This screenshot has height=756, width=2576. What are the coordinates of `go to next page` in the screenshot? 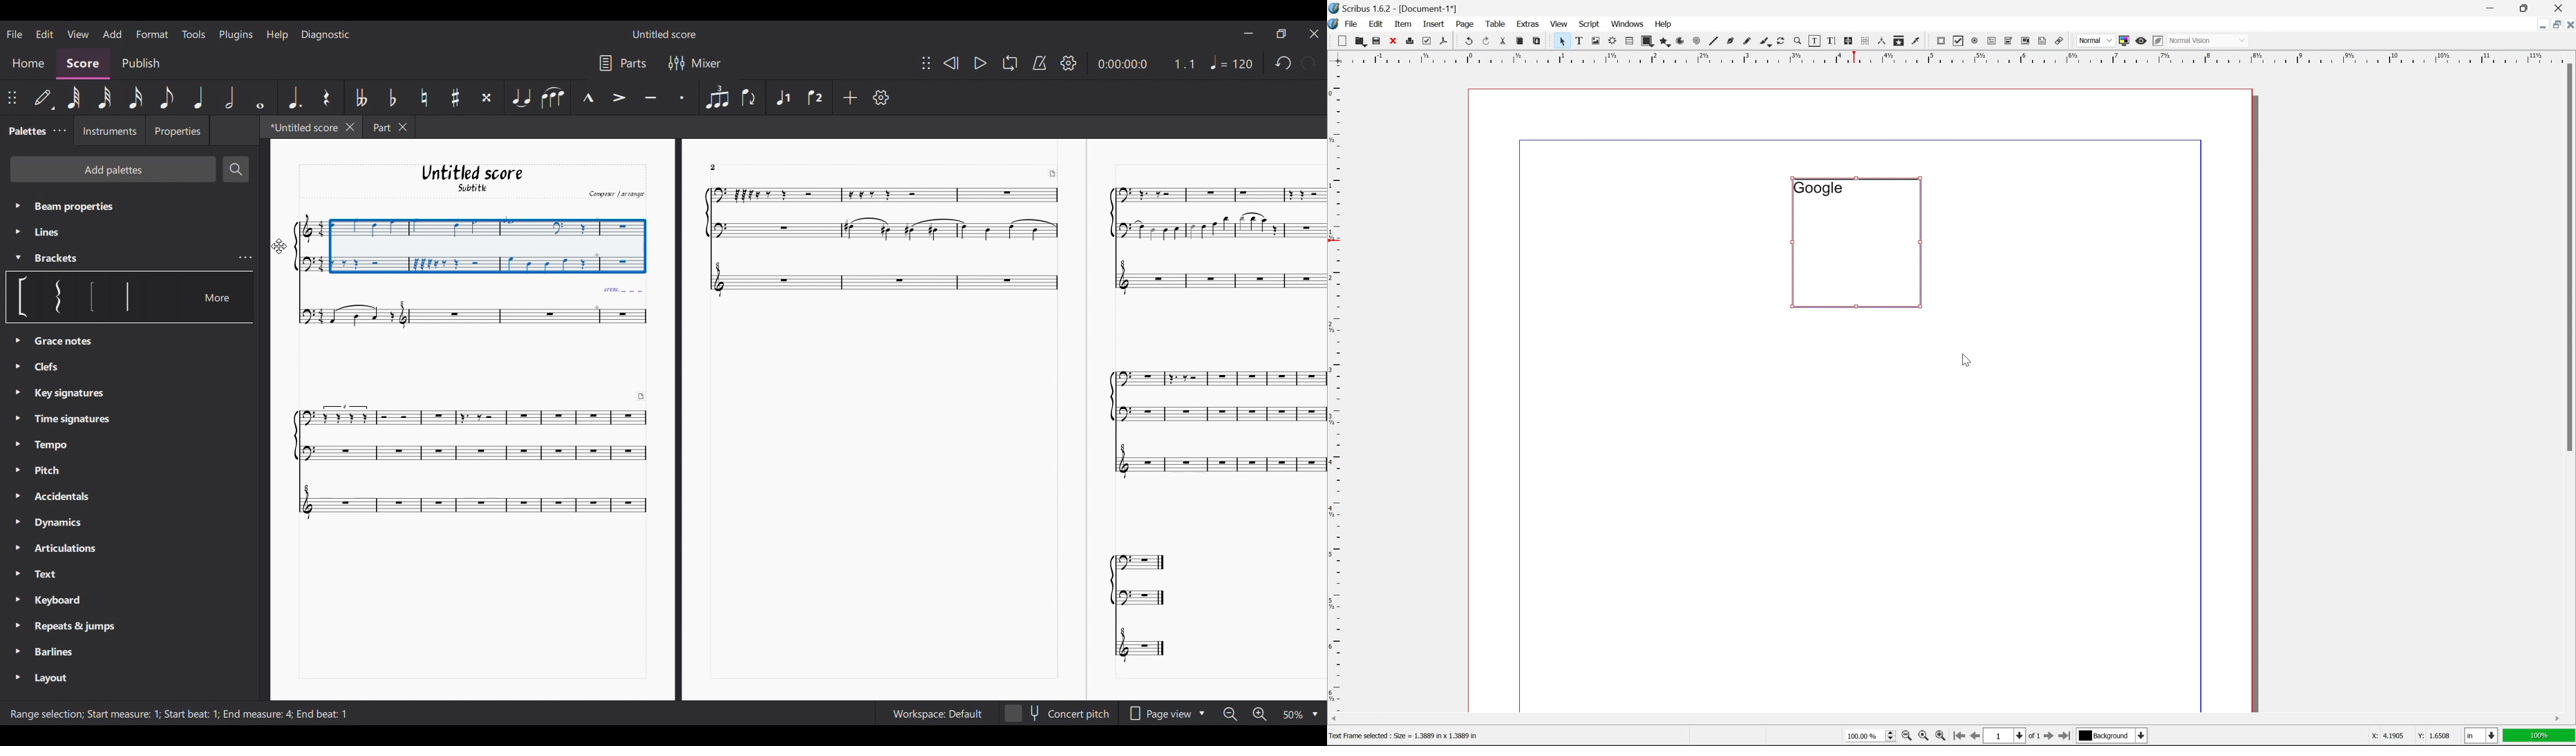 It's located at (2046, 737).